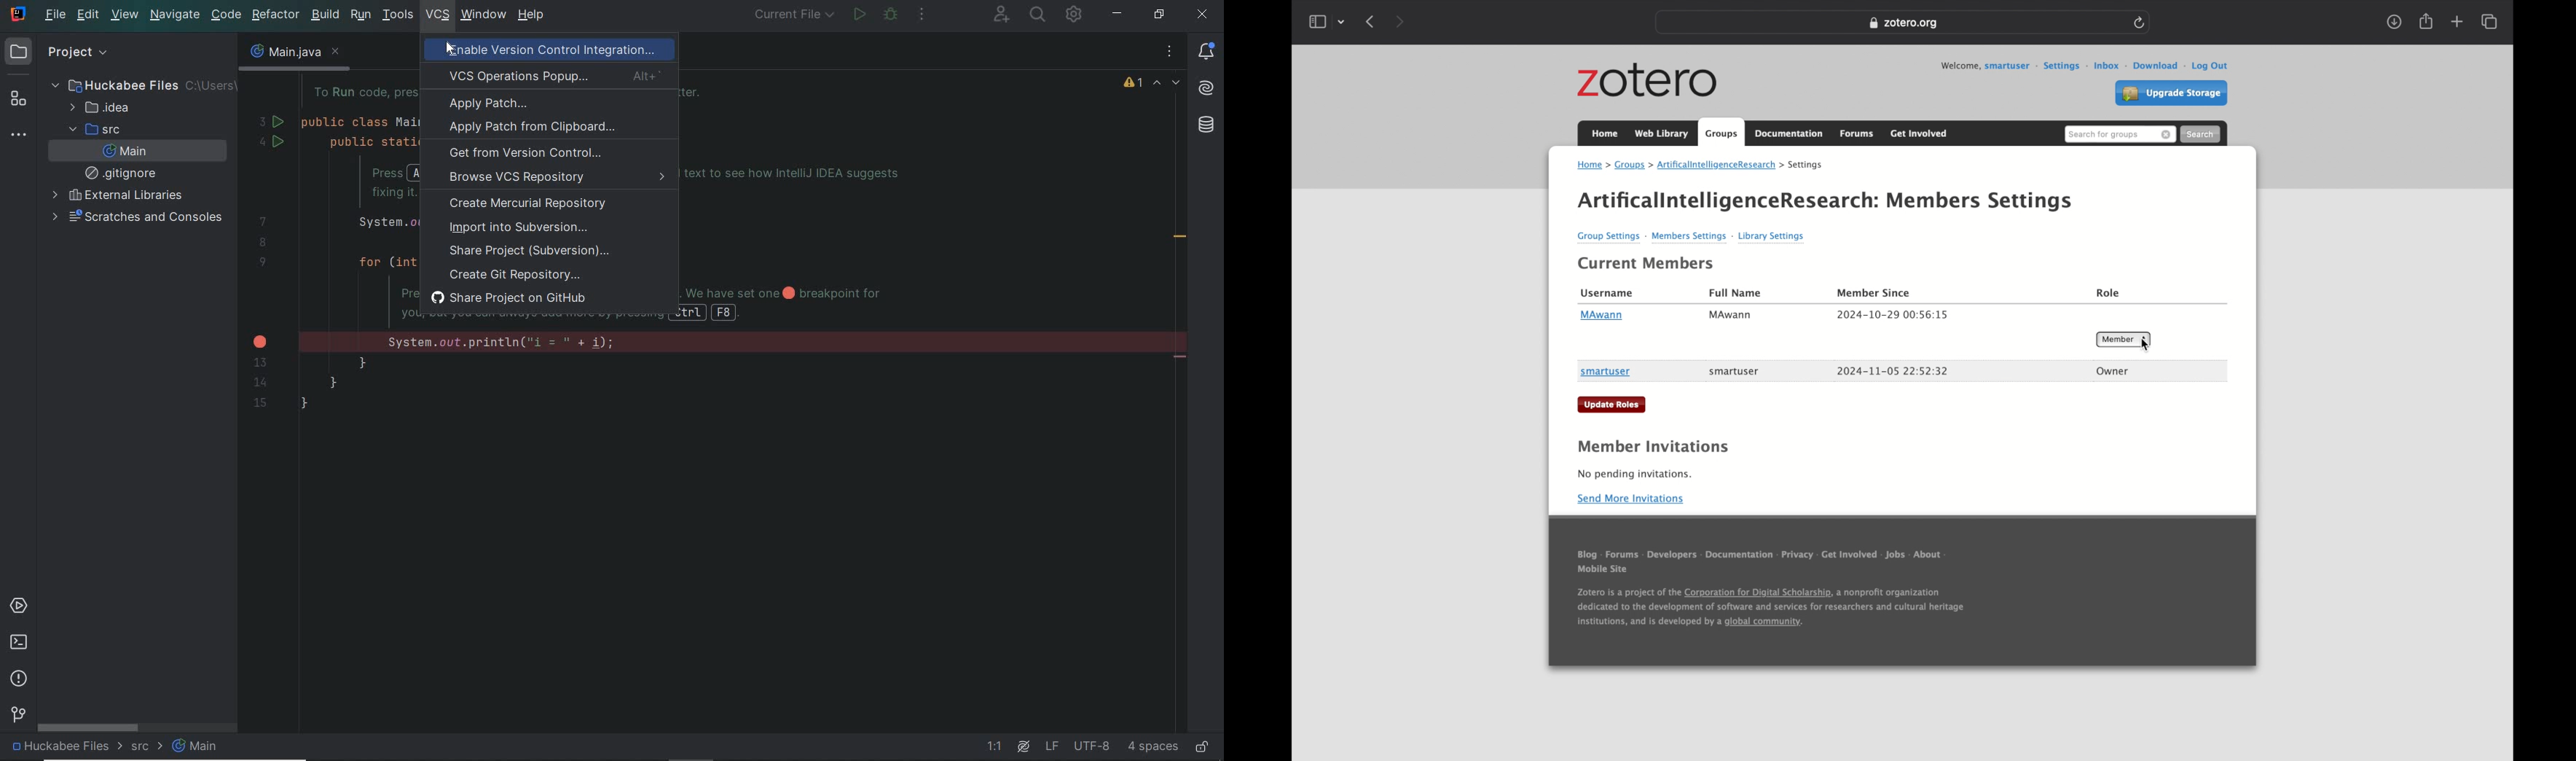 This screenshot has height=784, width=2576. Describe the element at coordinates (1770, 611) in the screenshot. I see `footnote` at that location.